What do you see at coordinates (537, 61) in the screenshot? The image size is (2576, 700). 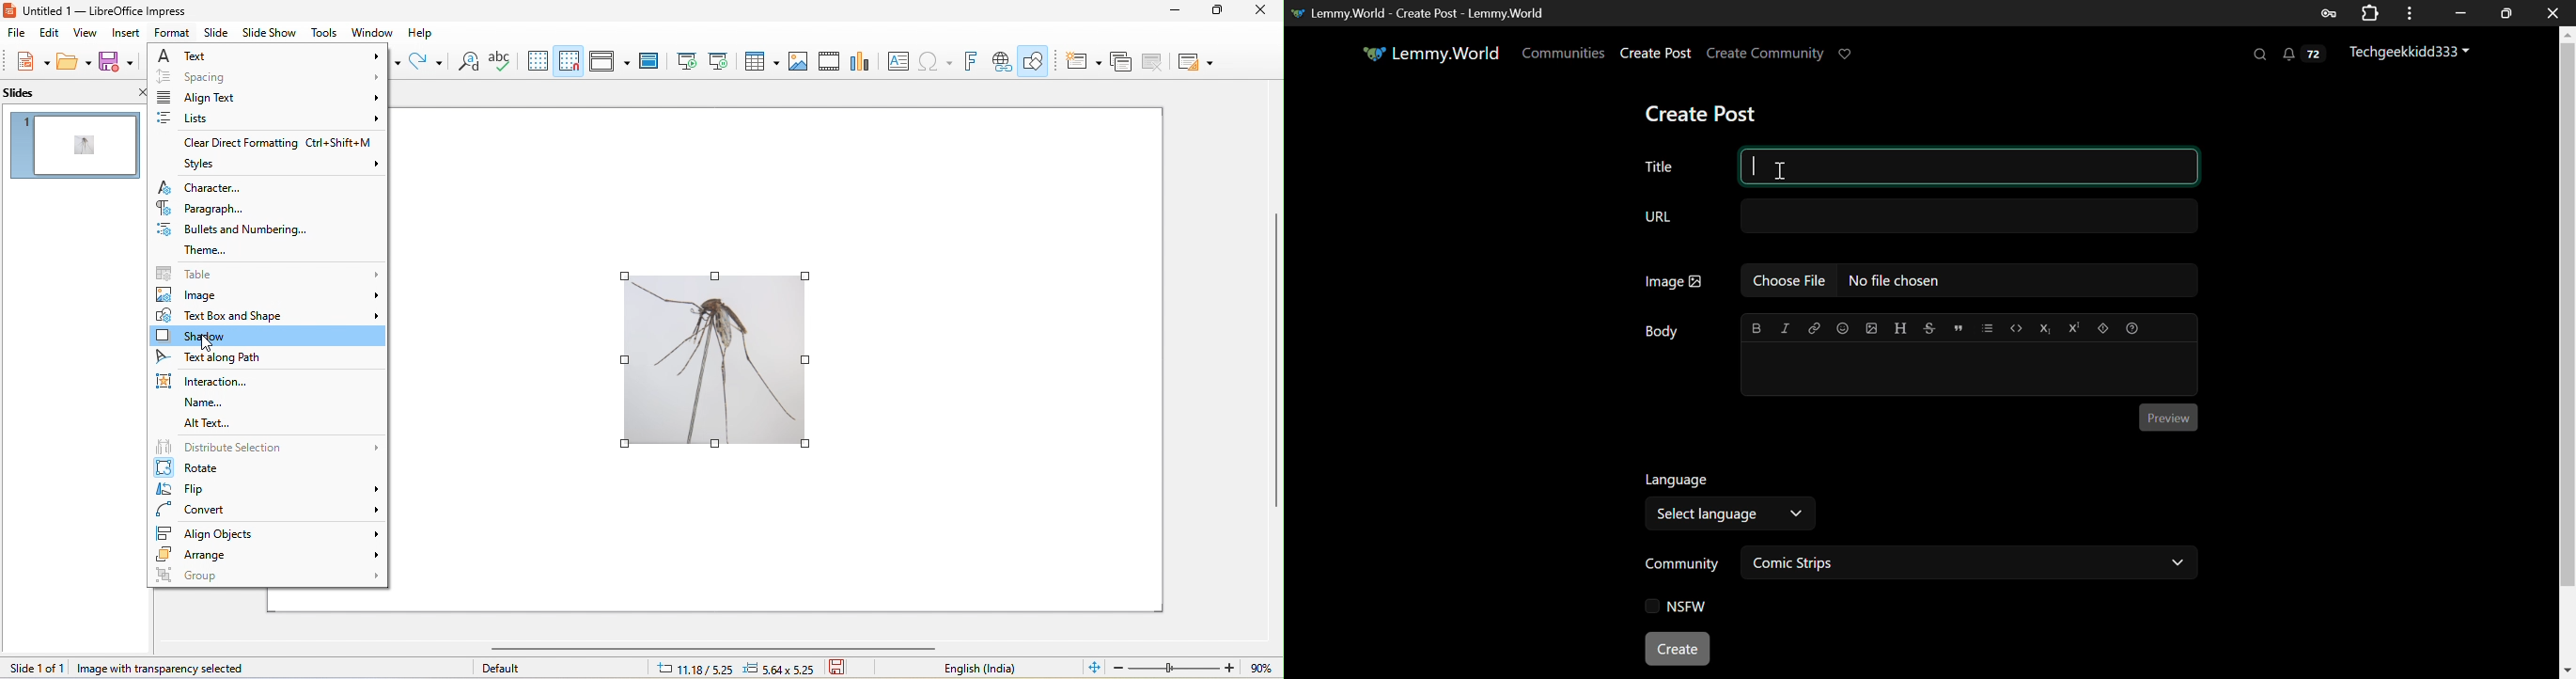 I see `display grid` at bounding box center [537, 61].